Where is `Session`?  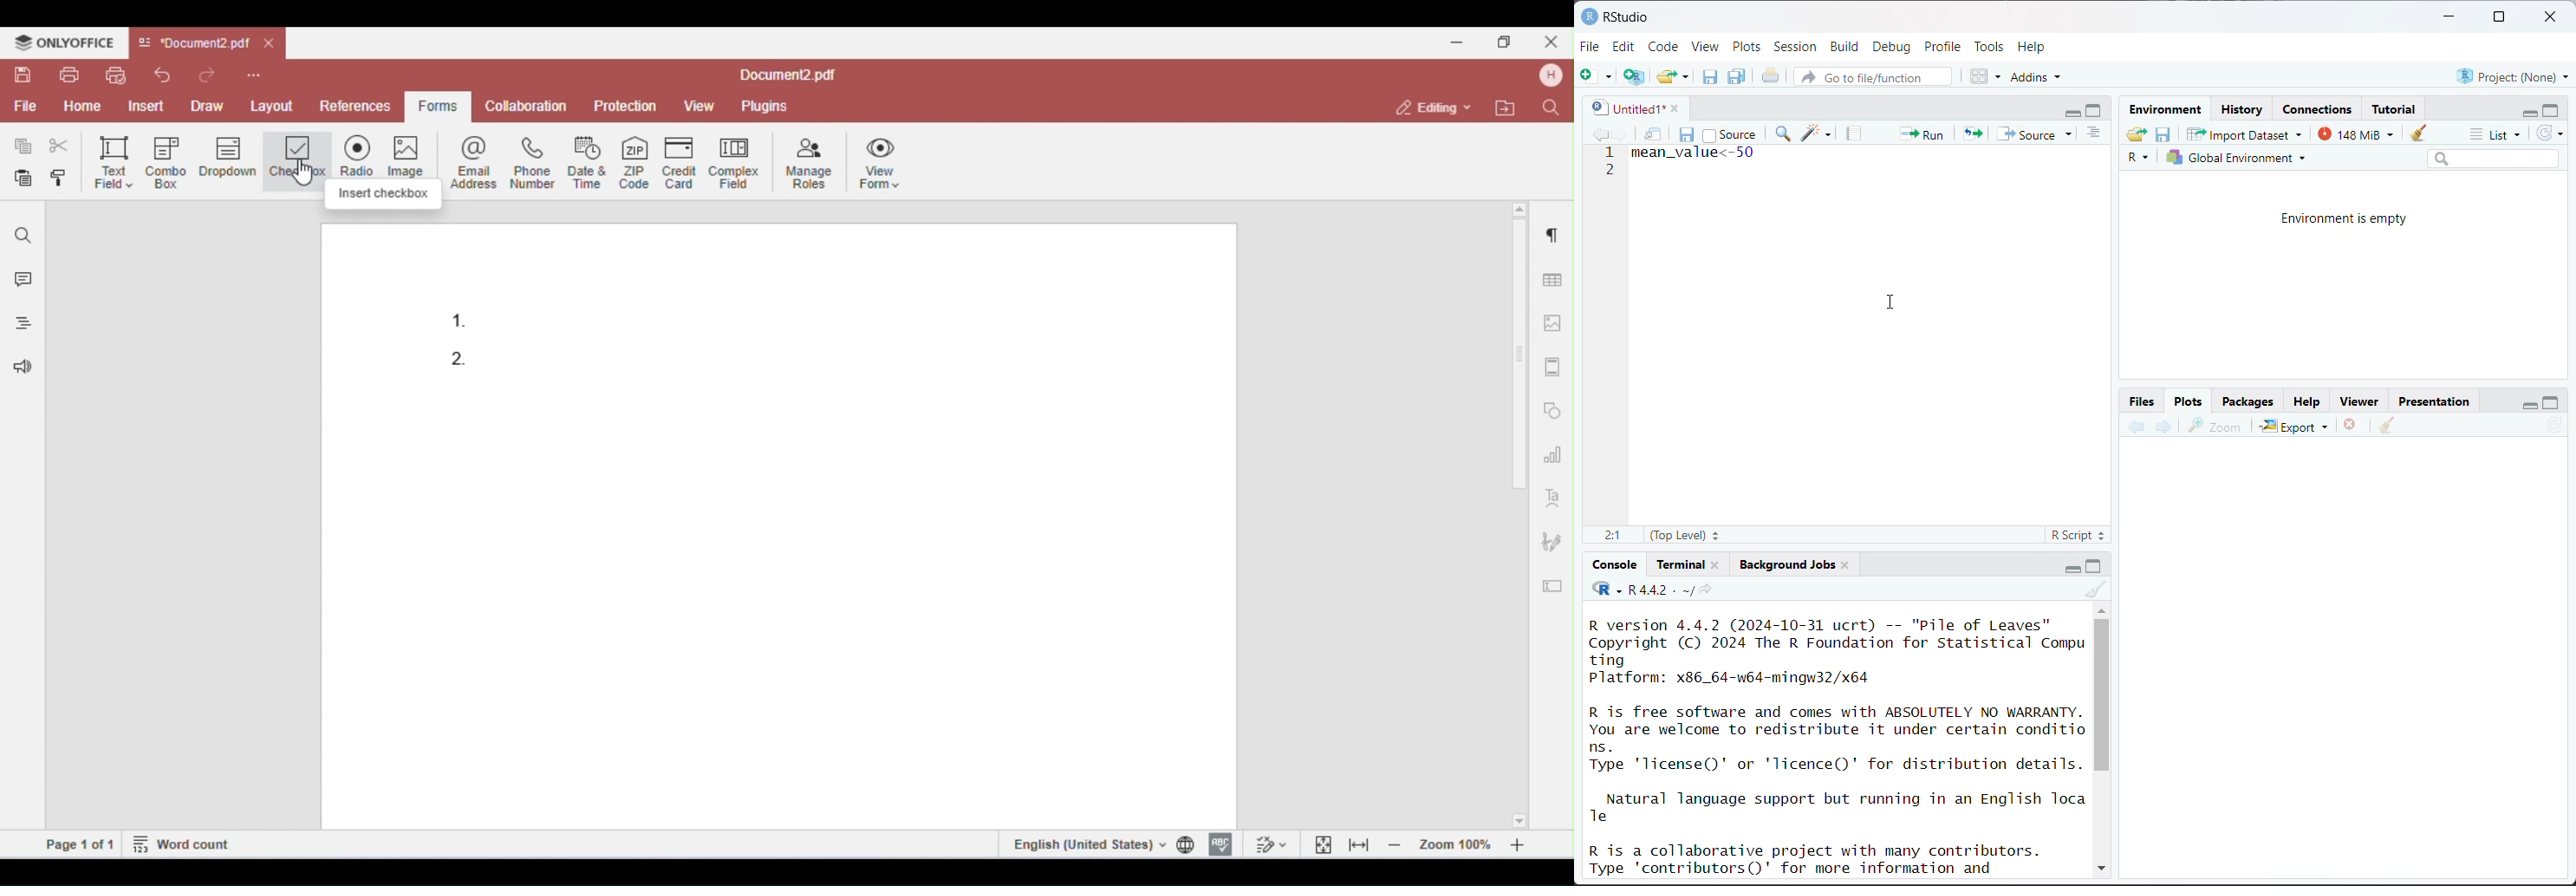
Session is located at coordinates (1796, 48).